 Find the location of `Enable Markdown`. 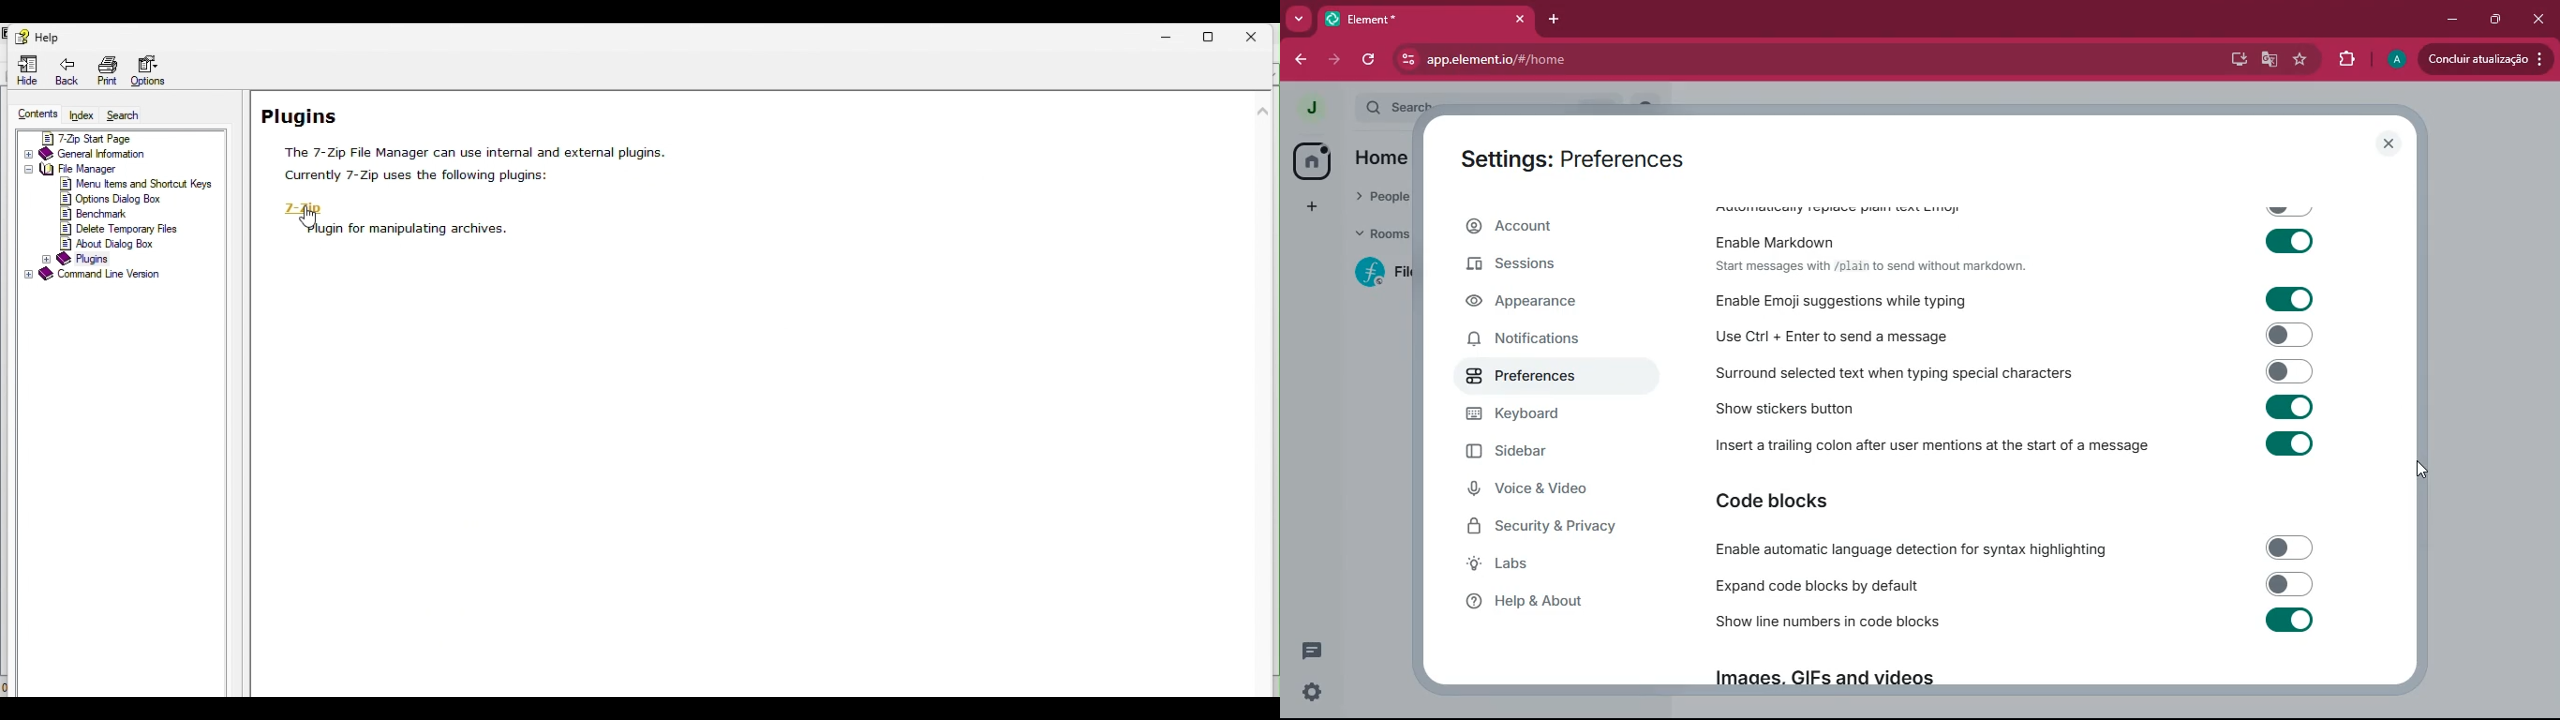

Enable Markdown is located at coordinates (2019, 237).